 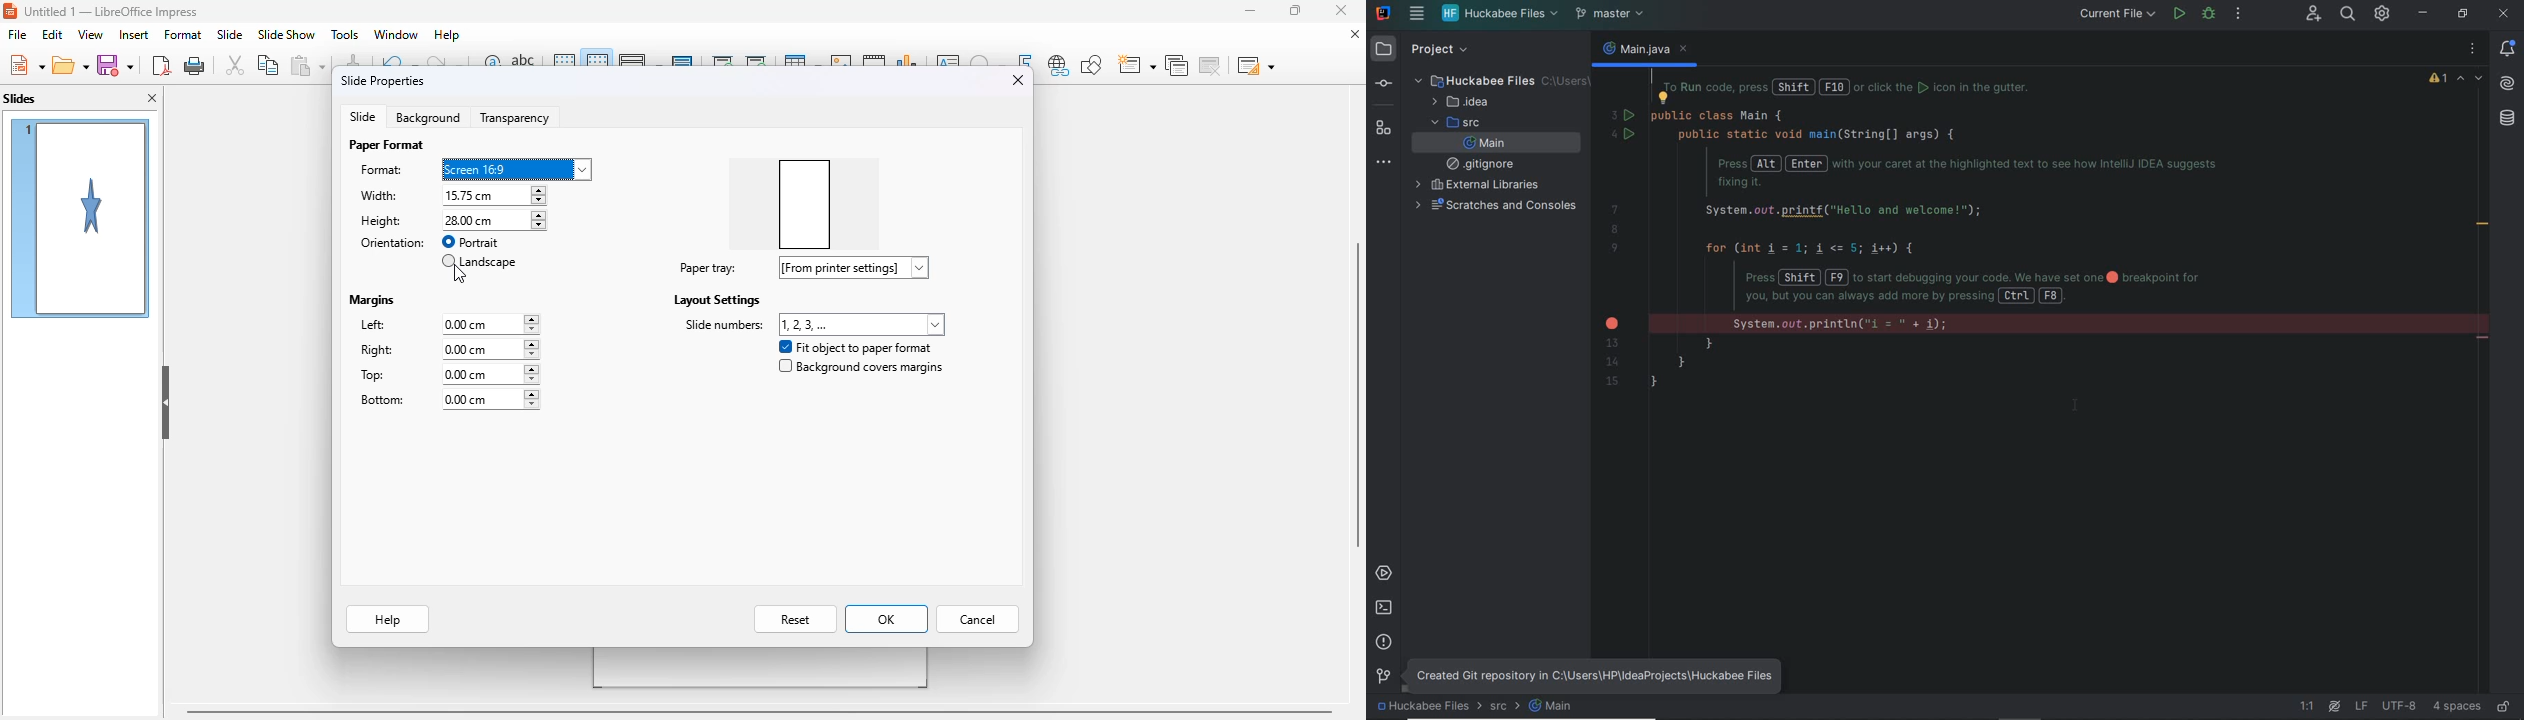 What do you see at coordinates (384, 194) in the screenshot?
I see `width` at bounding box center [384, 194].